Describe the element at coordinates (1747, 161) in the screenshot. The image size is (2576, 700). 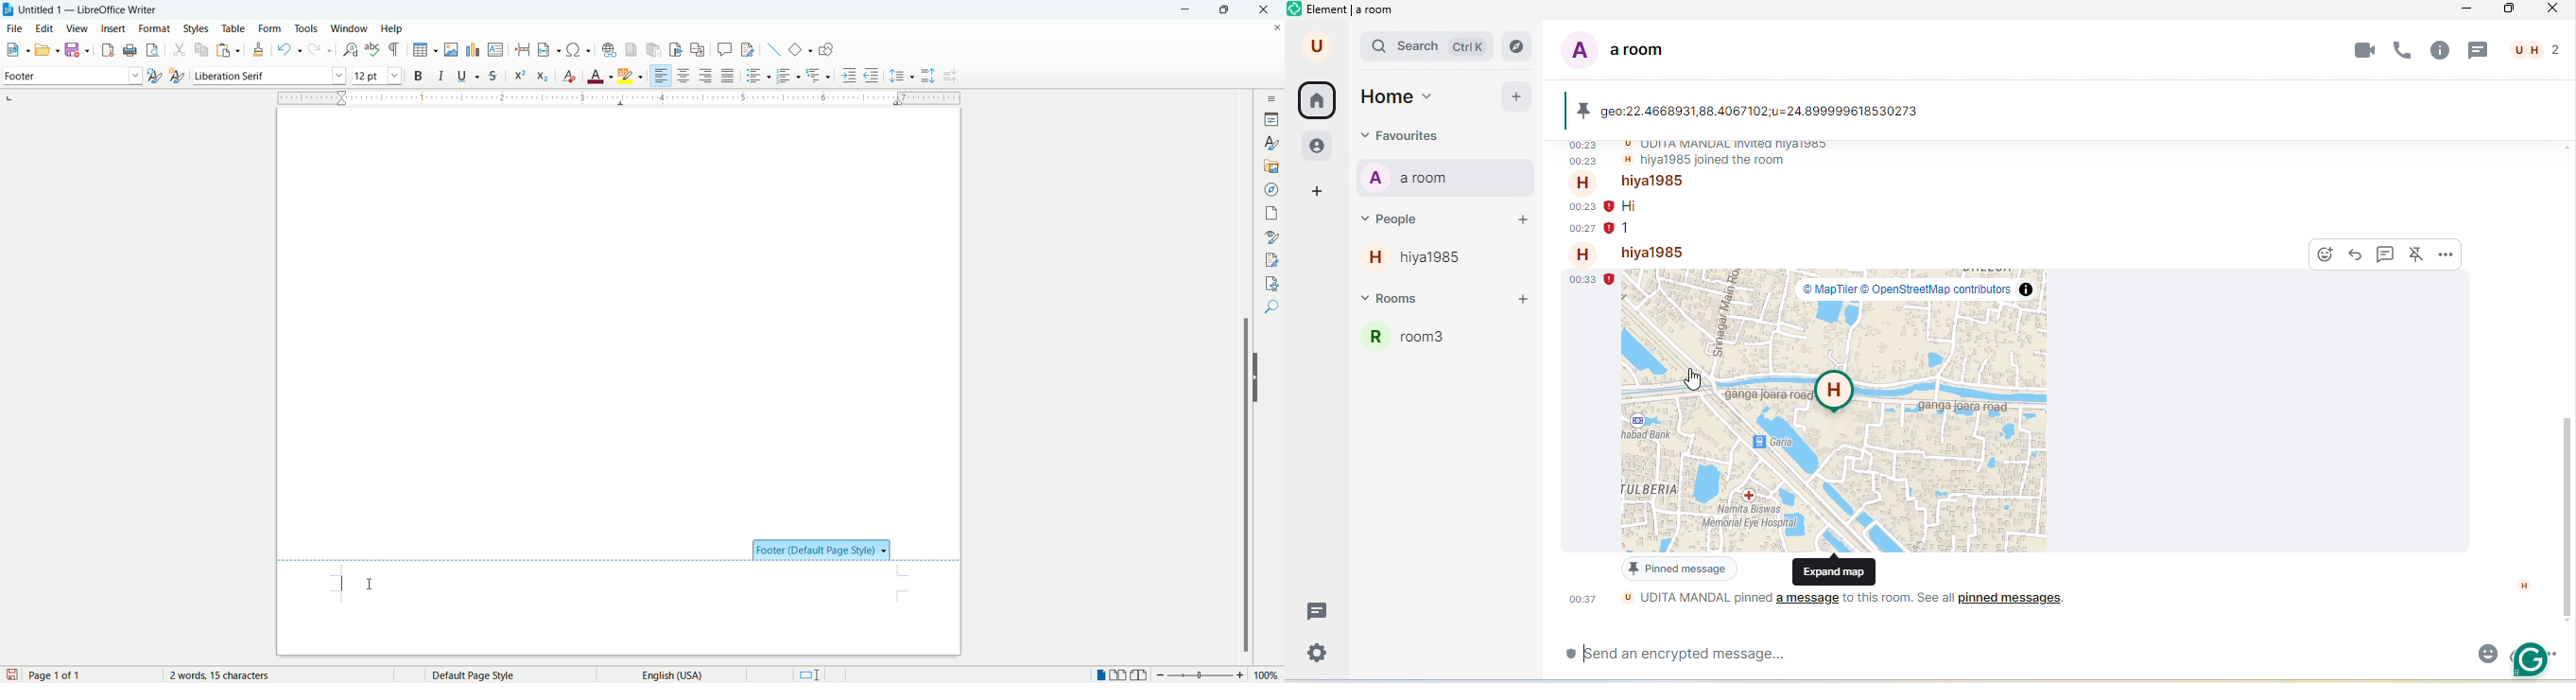
I see `hiya 1985 joined the room` at that location.